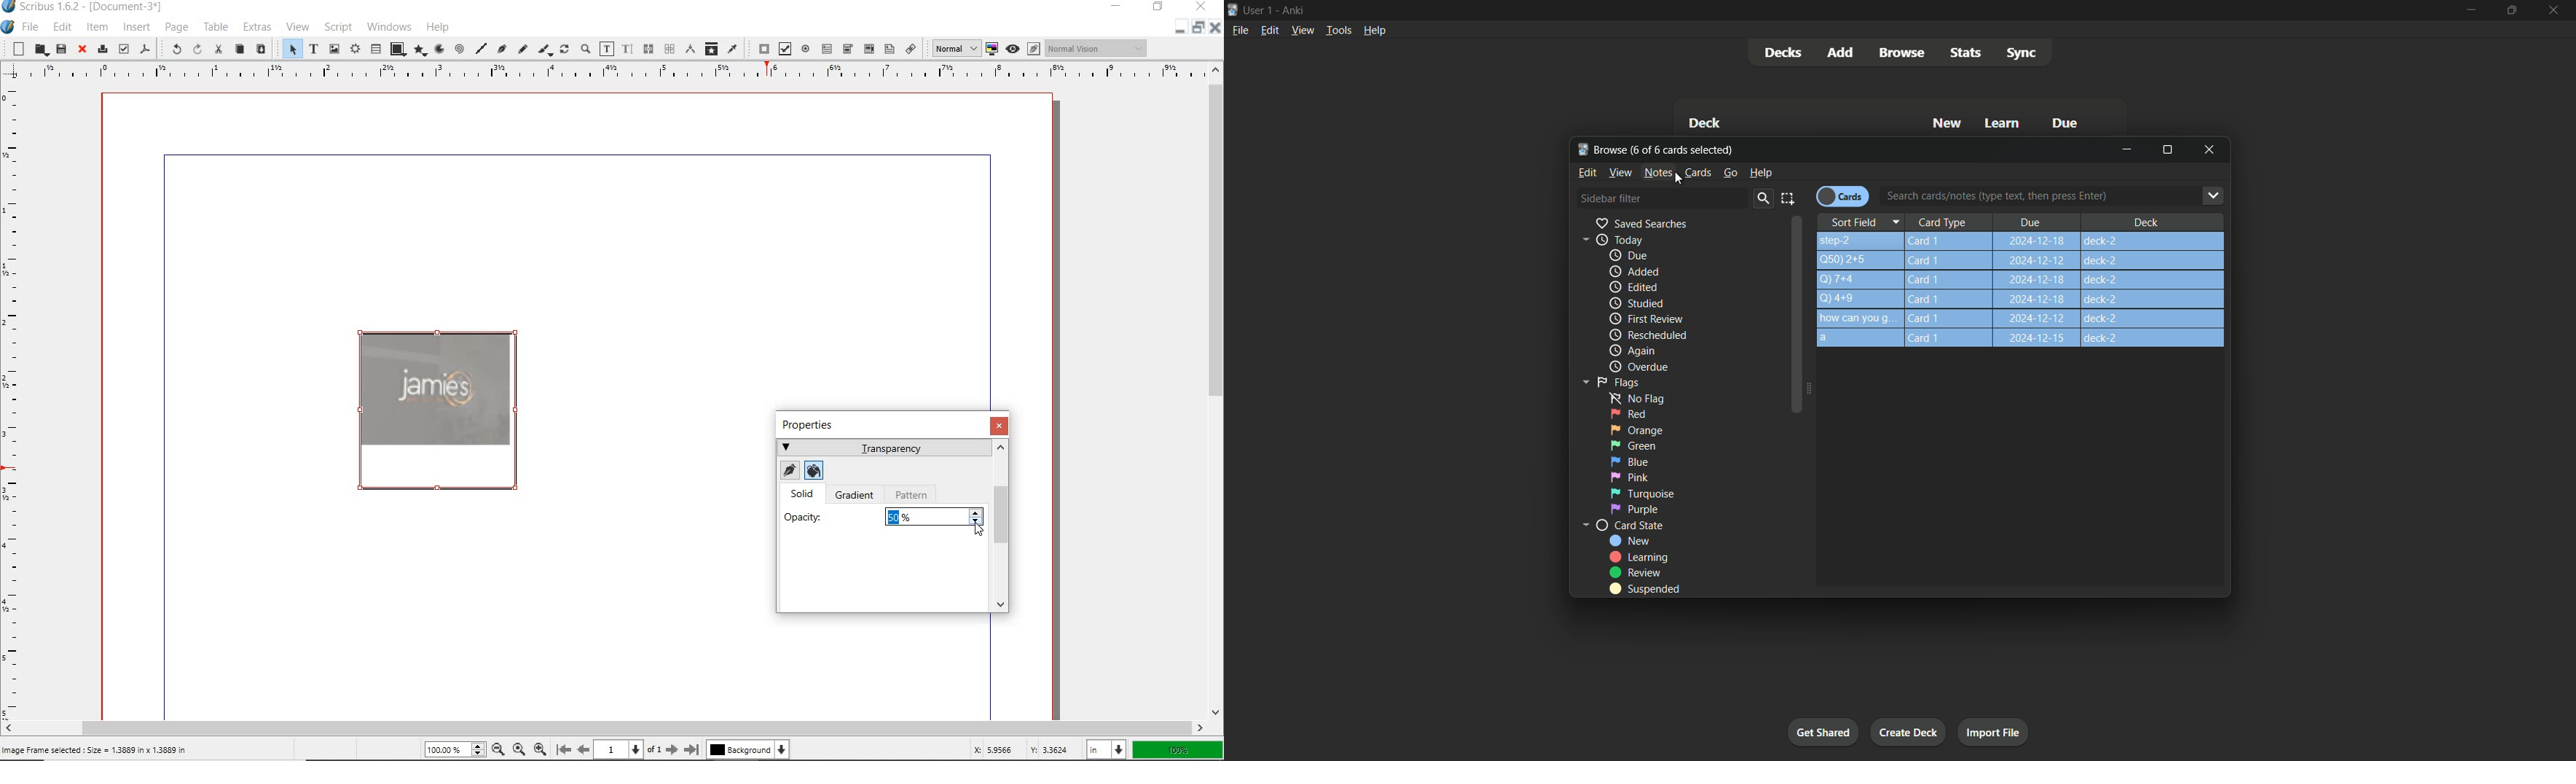 This screenshot has height=784, width=2576. What do you see at coordinates (1632, 352) in the screenshot?
I see `again` at bounding box center [1632, 352].